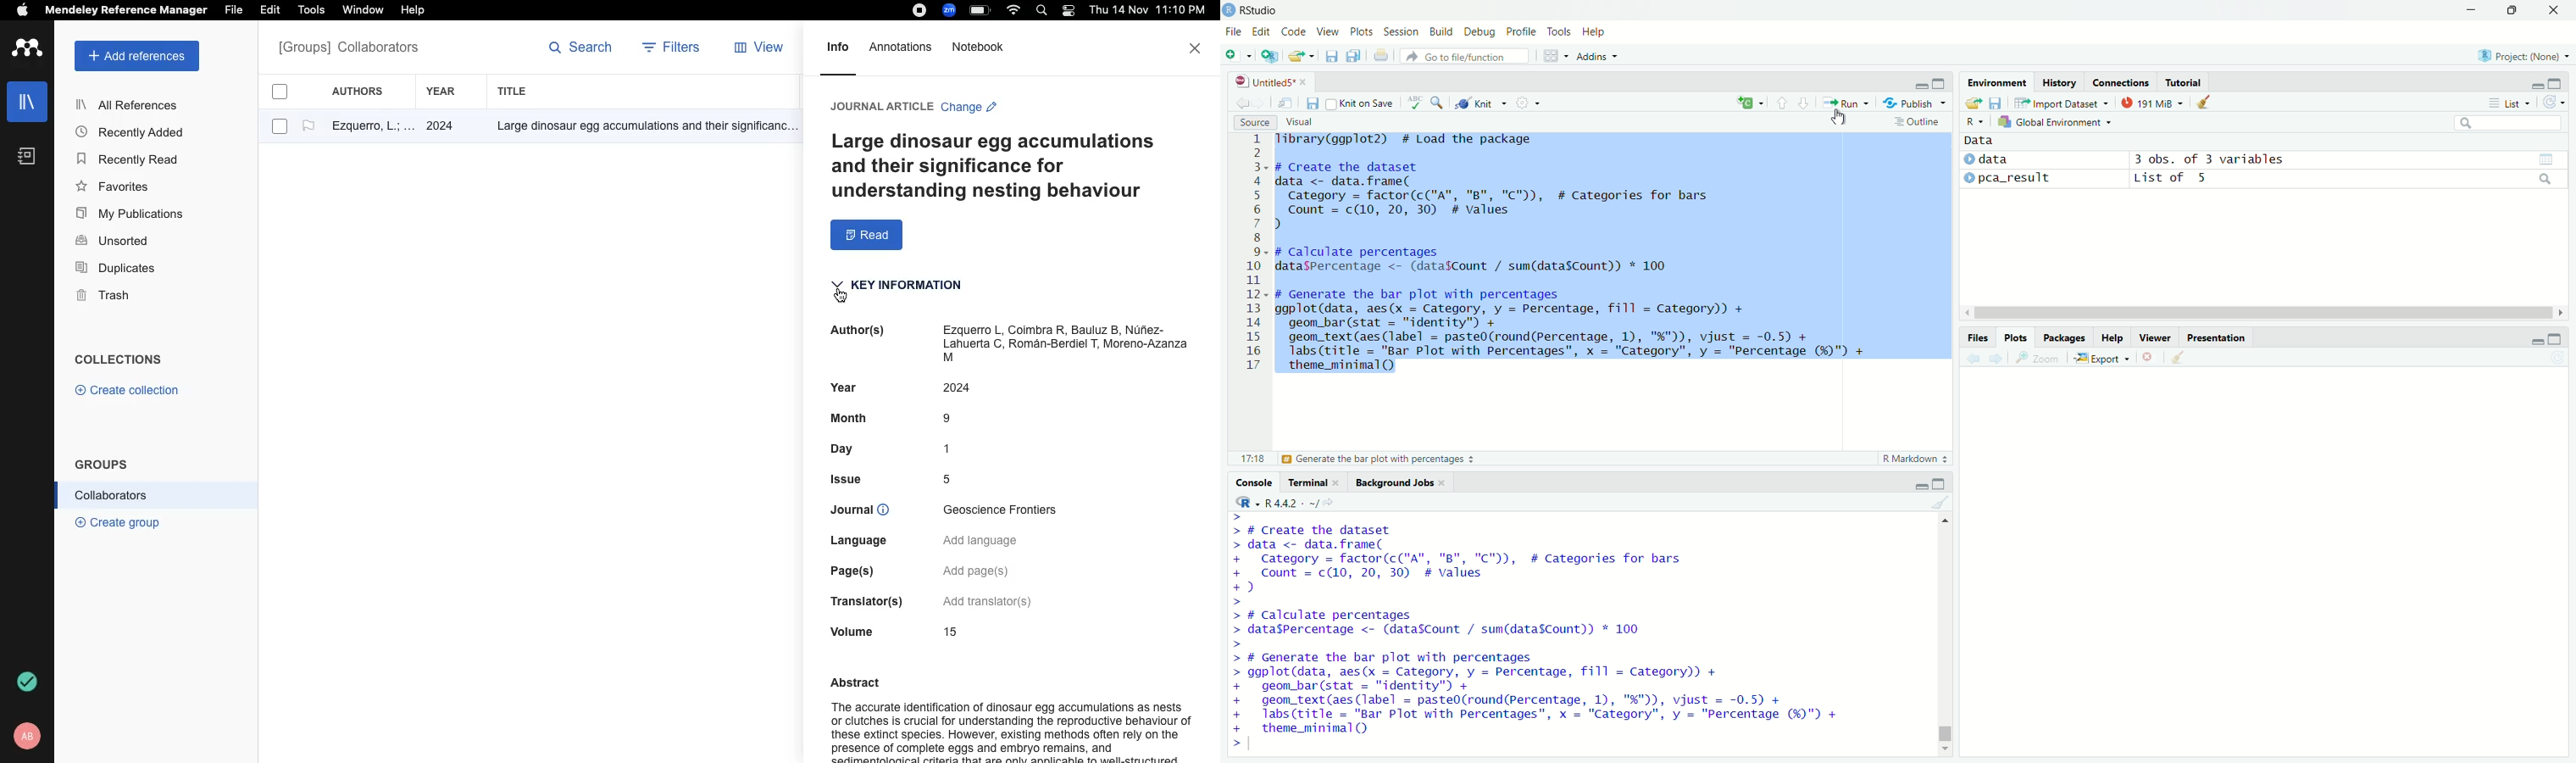  I want to click on Trash, so click(110, 297).